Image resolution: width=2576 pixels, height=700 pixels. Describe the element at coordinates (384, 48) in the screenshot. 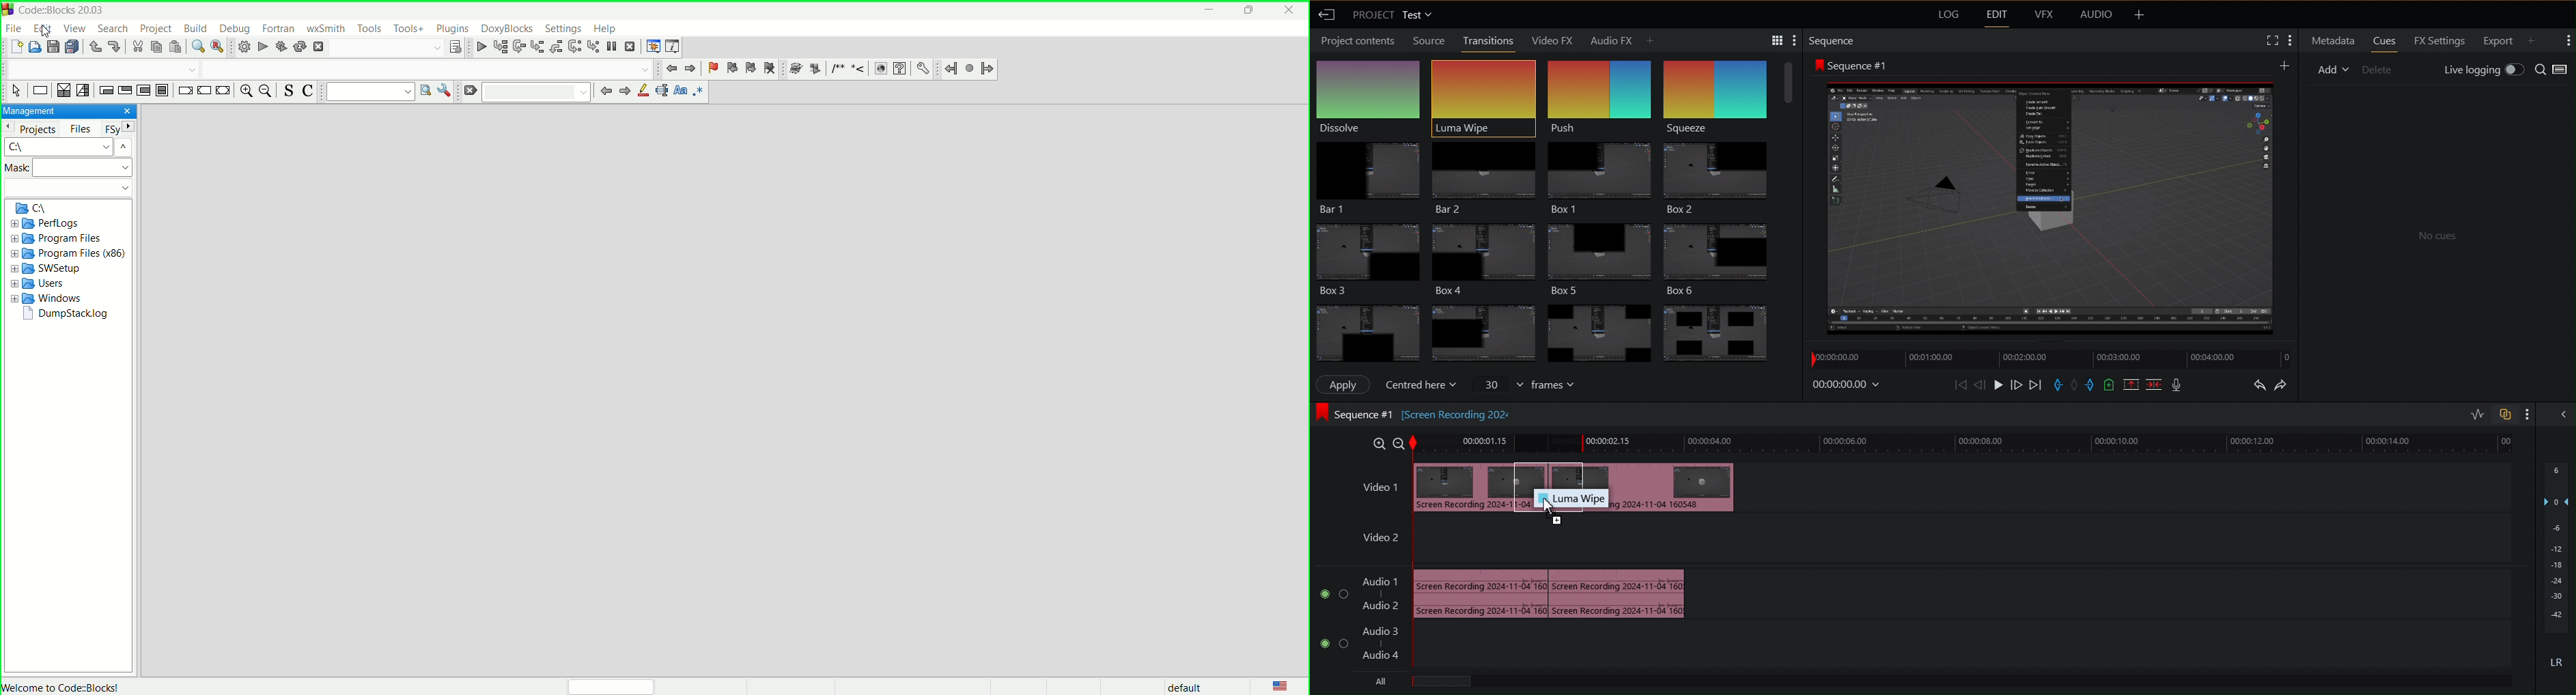

I see `Search` at that location.